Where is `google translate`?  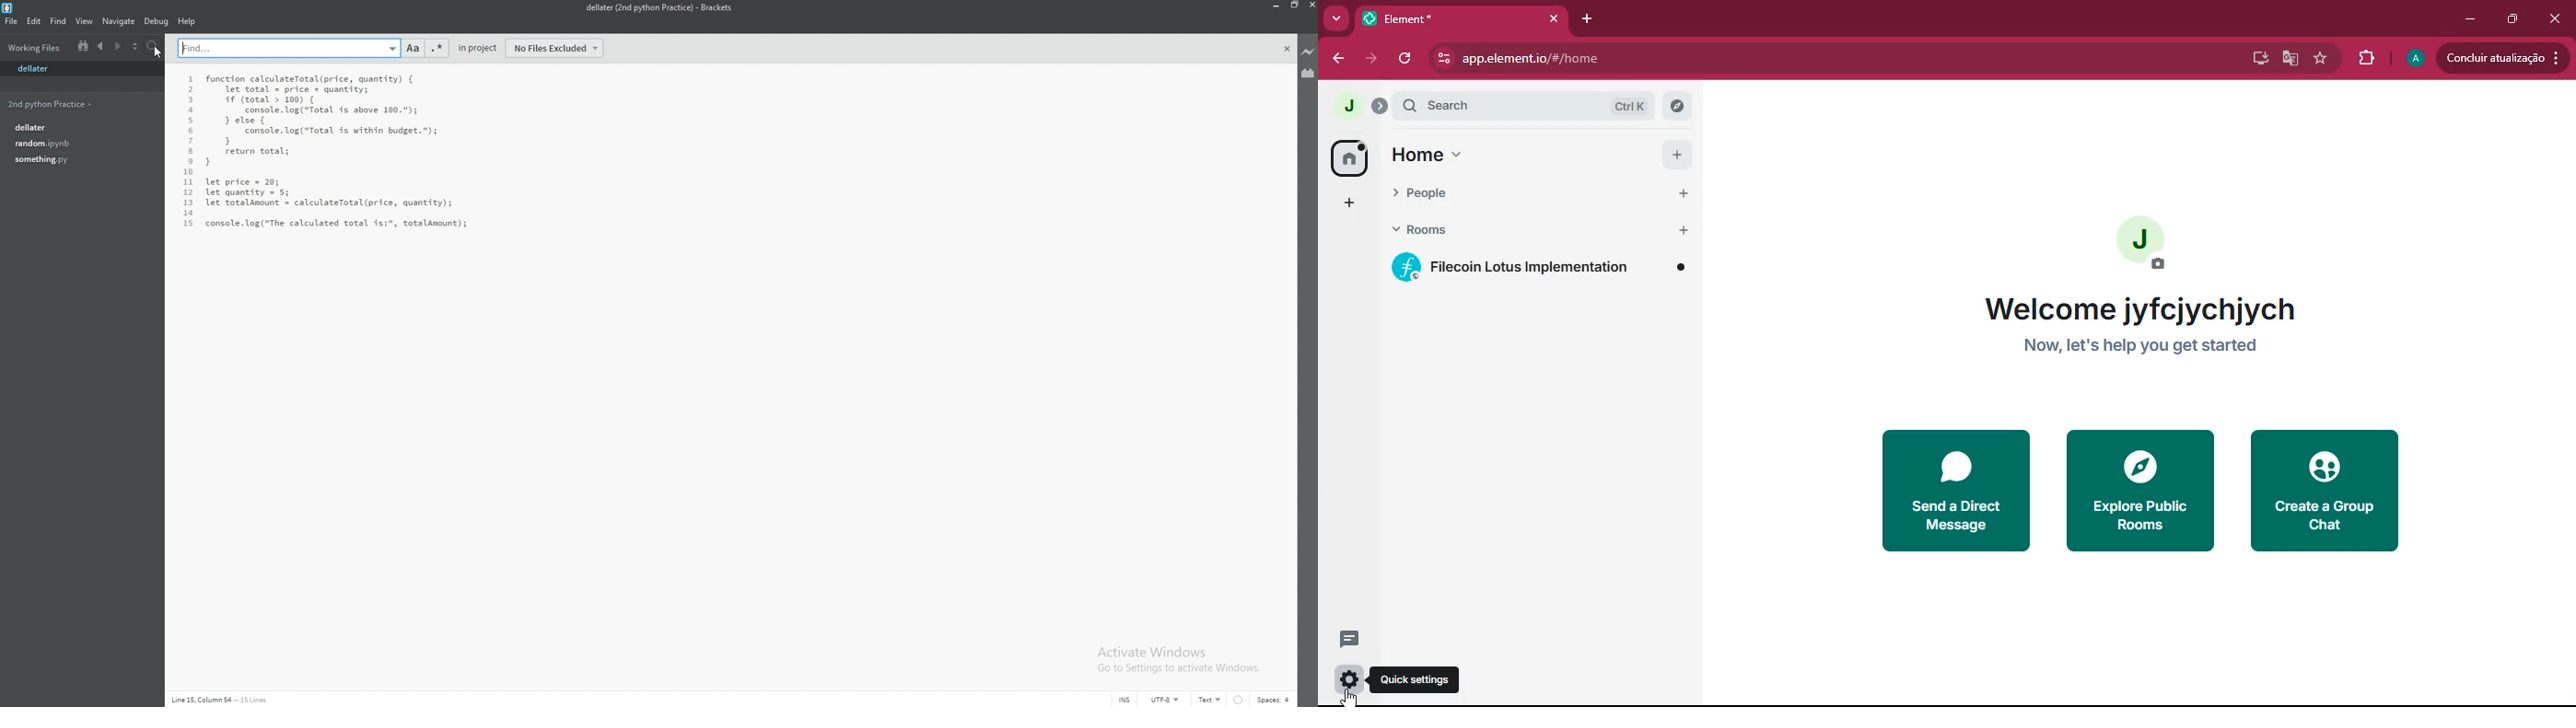 google translate is located at coordinates (2290, 58).